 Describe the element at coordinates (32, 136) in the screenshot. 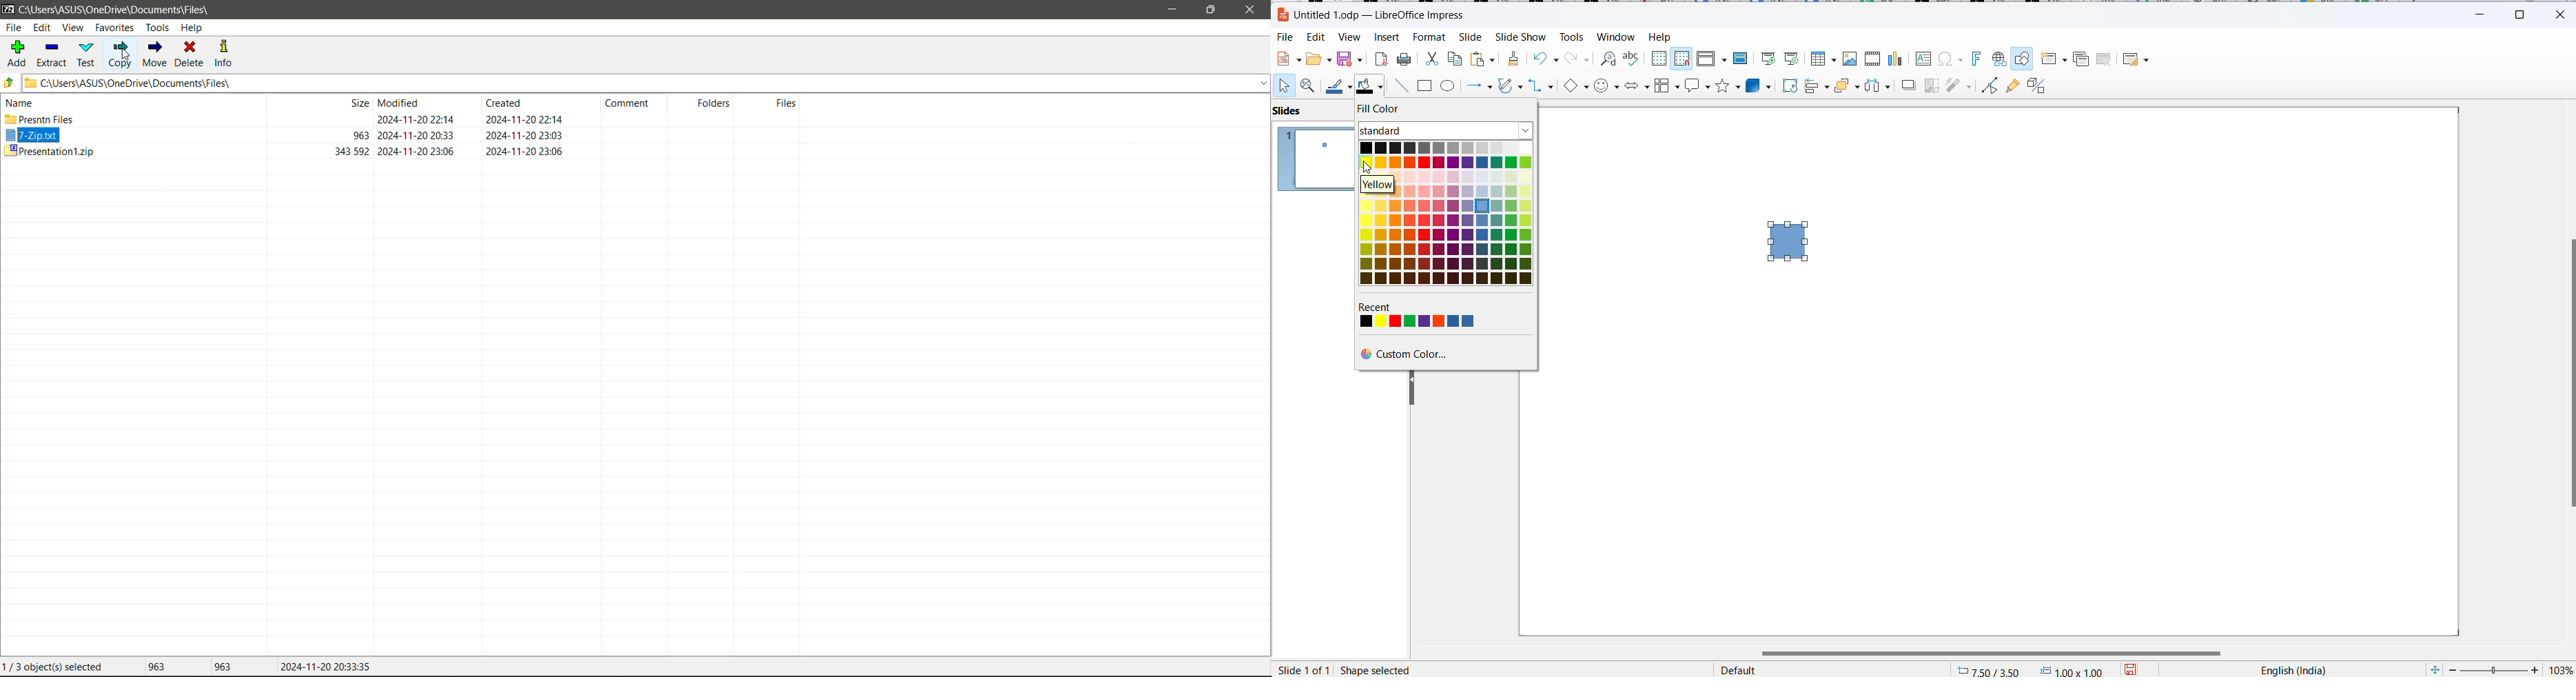

I see `7.zip.txt` at that location.